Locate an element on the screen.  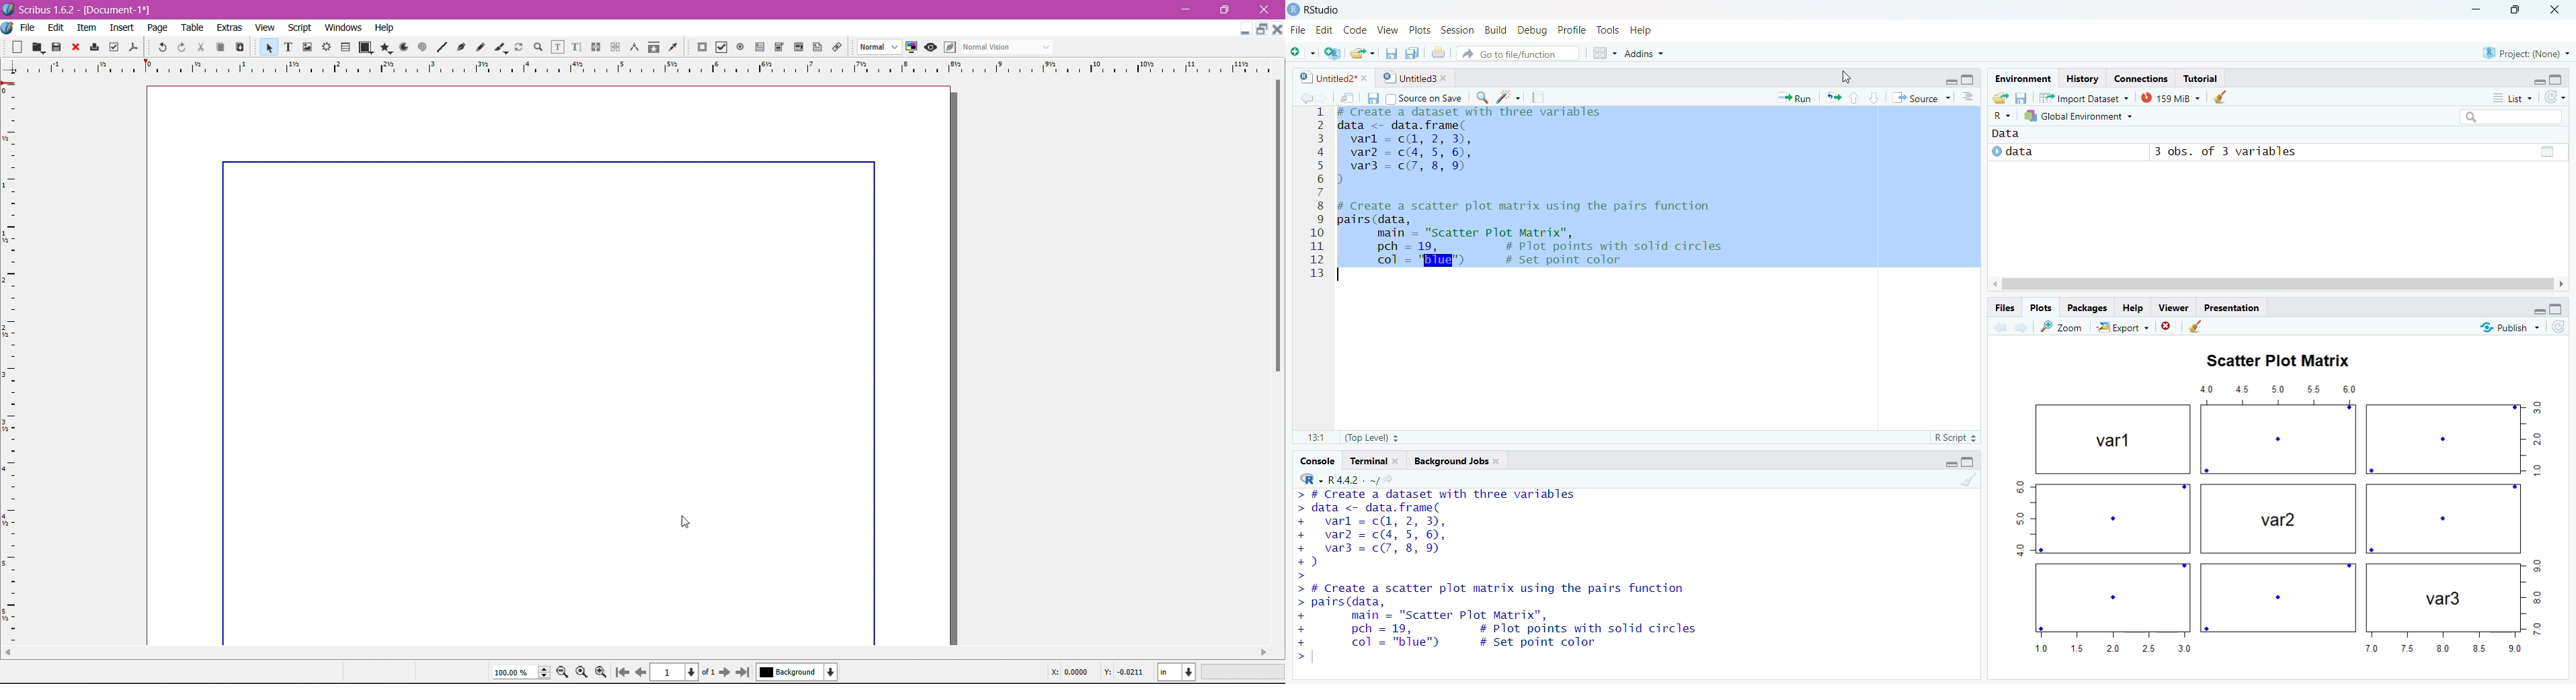
A Go to file/function is located at coordinates (1517, 53).